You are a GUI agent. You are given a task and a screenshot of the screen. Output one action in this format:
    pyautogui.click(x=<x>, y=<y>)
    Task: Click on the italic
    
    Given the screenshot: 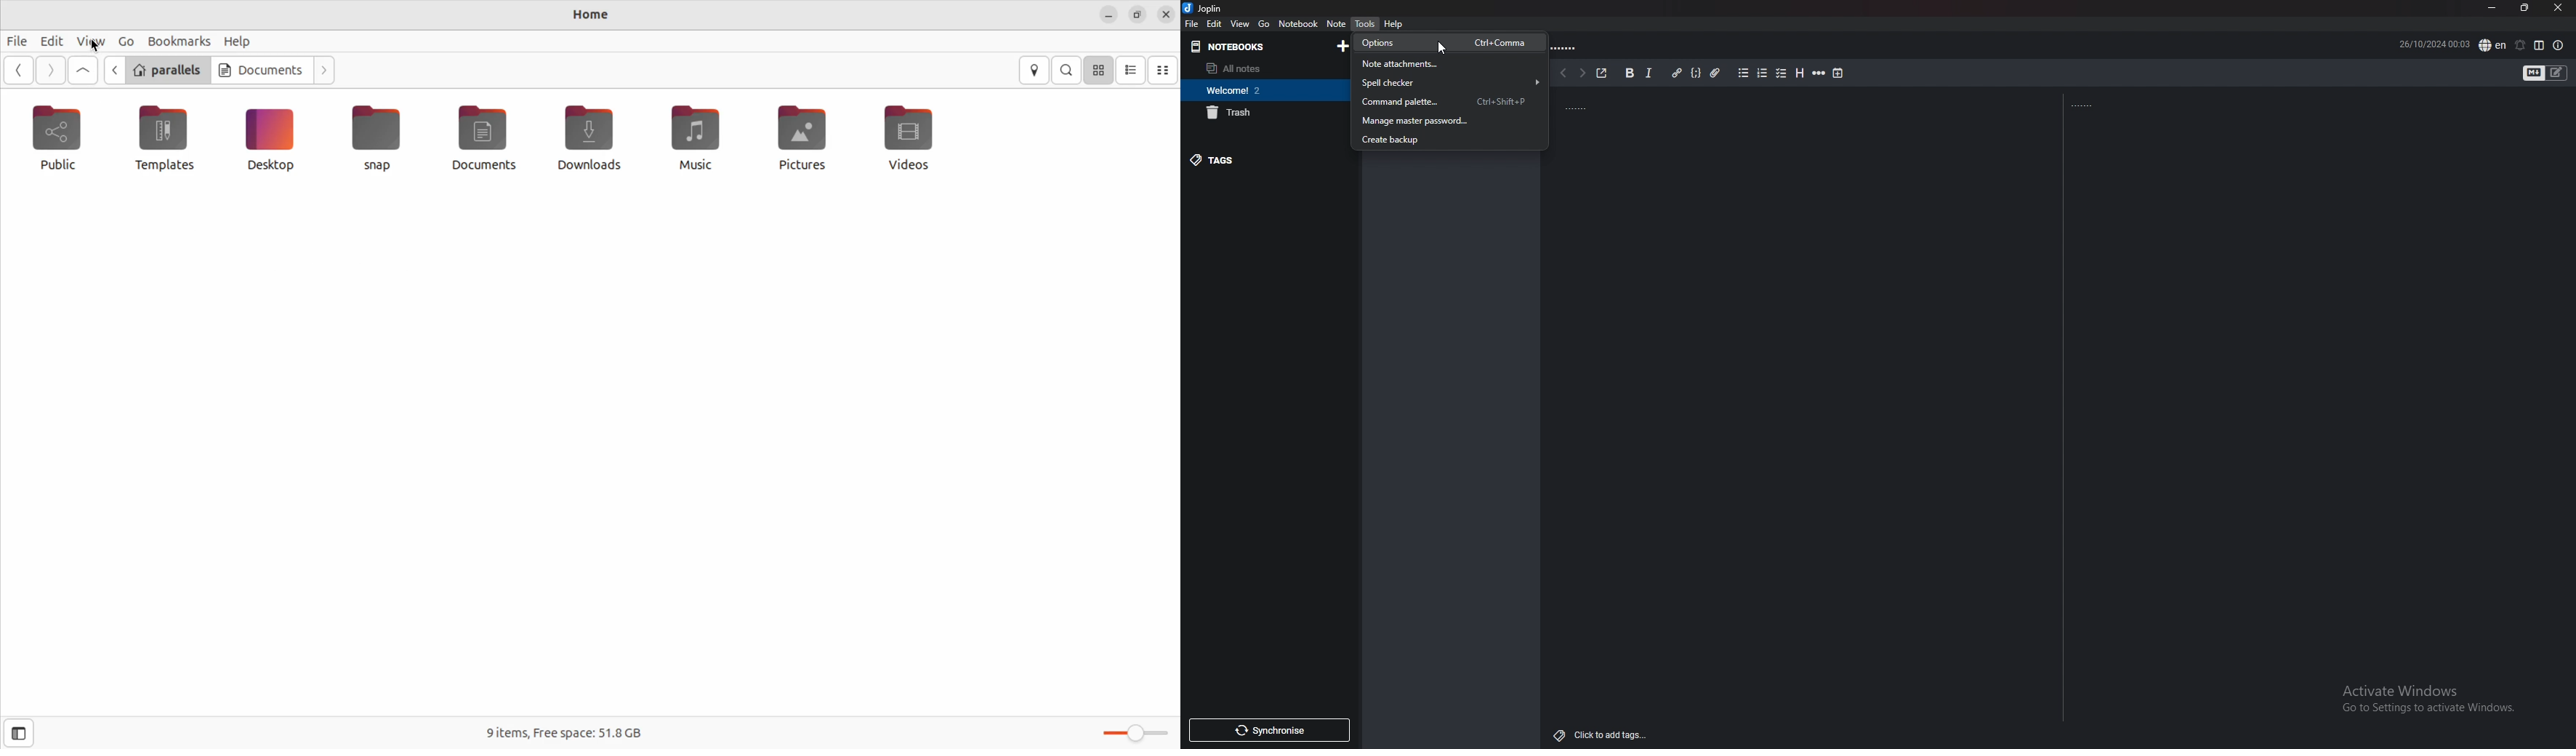 What is the action you would take?
    pyautogui.click(x=1648, y=73)
    